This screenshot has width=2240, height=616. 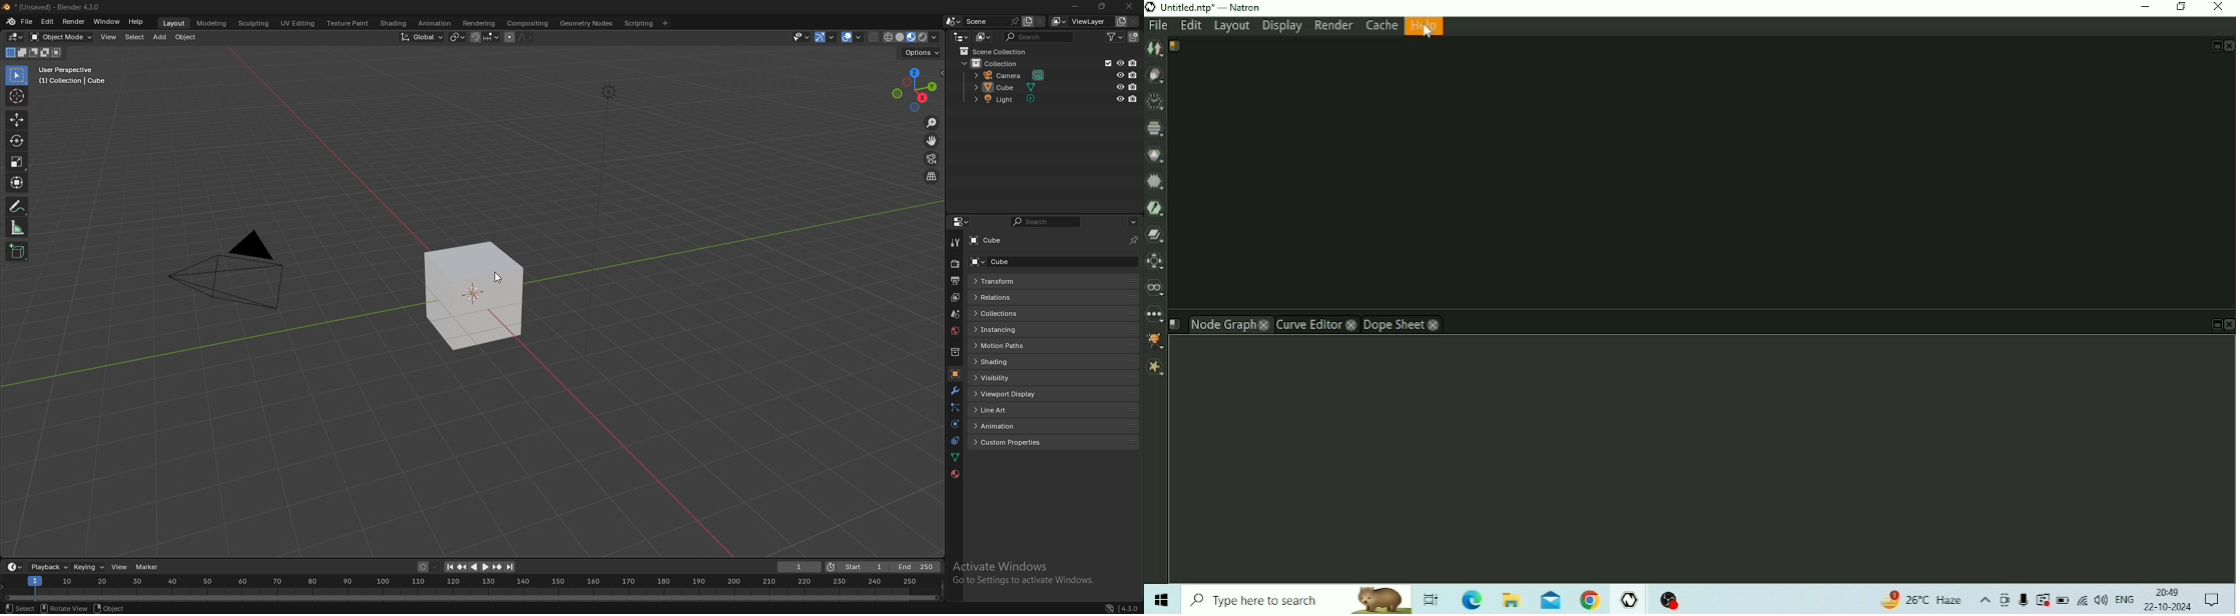 What do you see at coordinates (960, 222) in the screenshot?
I see `editor type` at bounding box center [960, 222].